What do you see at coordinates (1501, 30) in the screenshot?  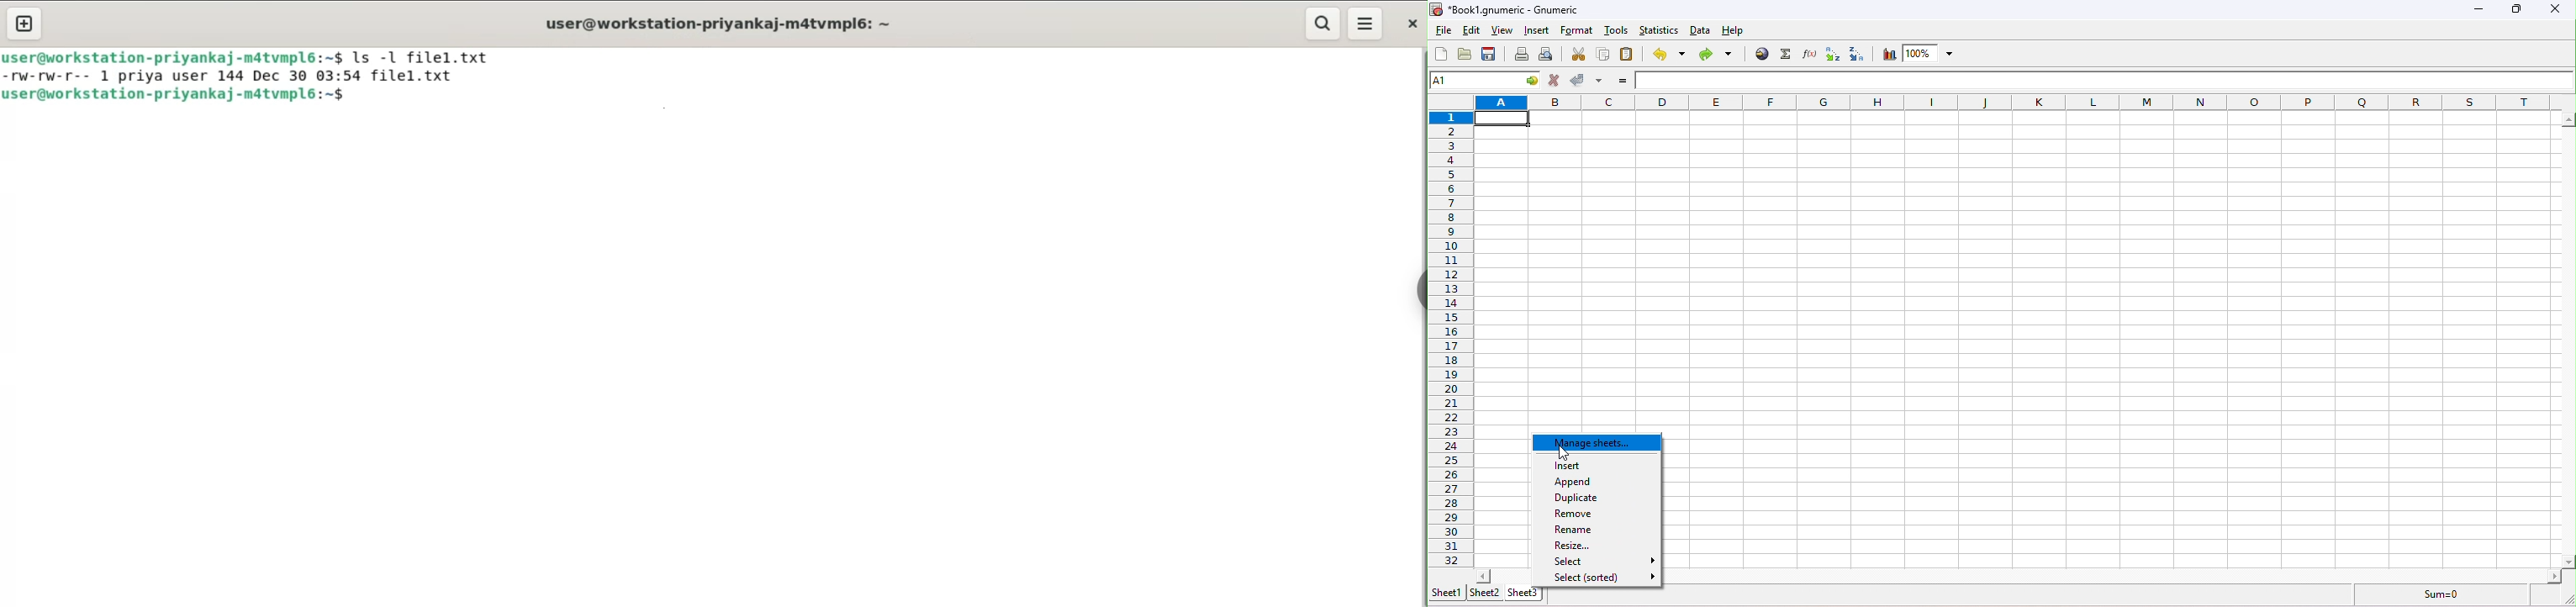 I see `view` at bounding box center [1501, 30].